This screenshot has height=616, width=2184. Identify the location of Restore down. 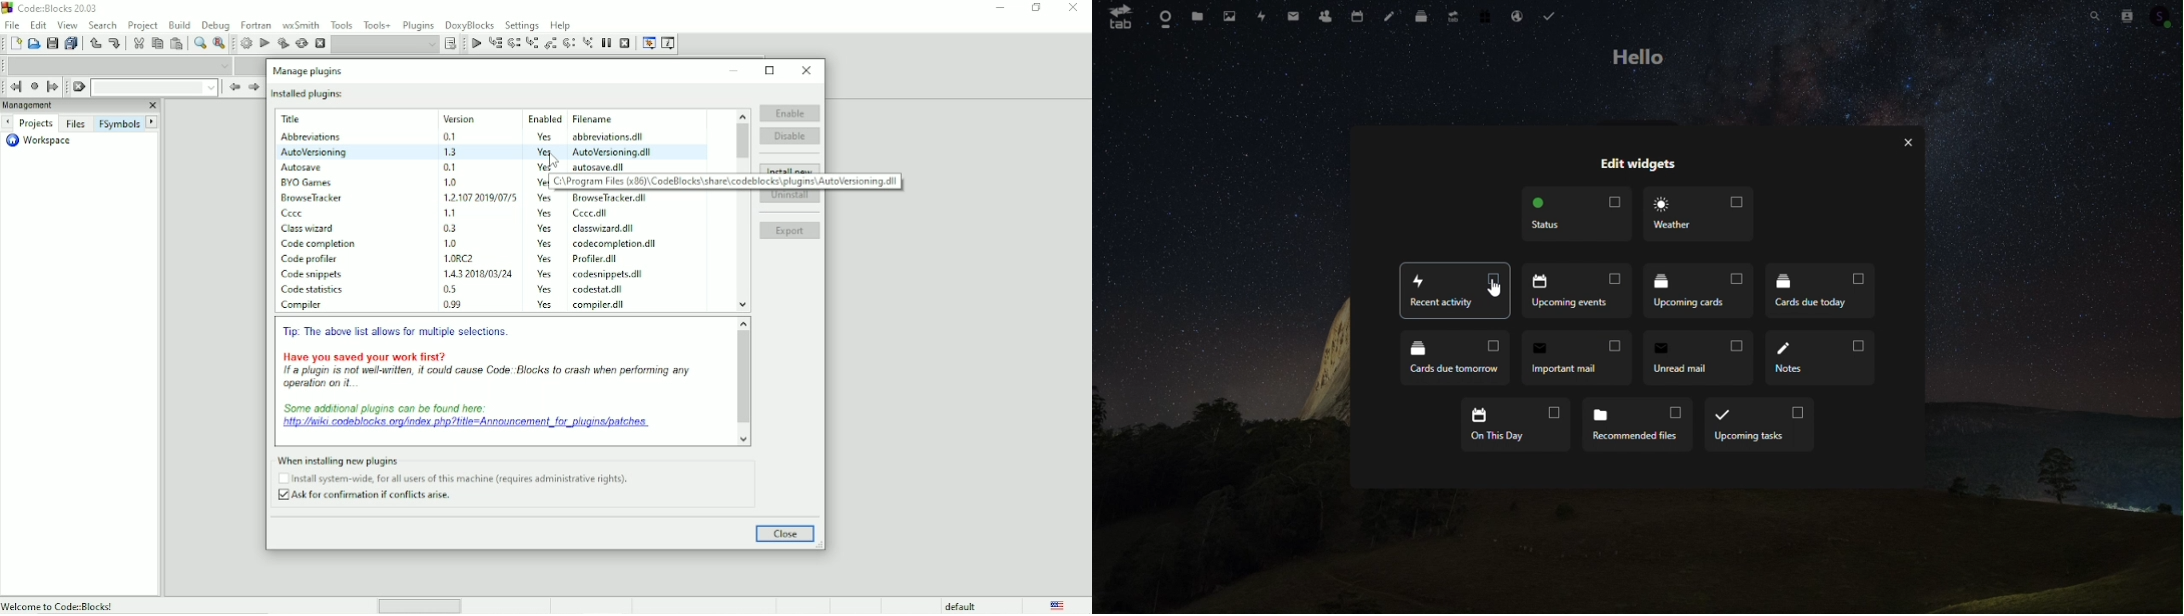
(1036, 8).